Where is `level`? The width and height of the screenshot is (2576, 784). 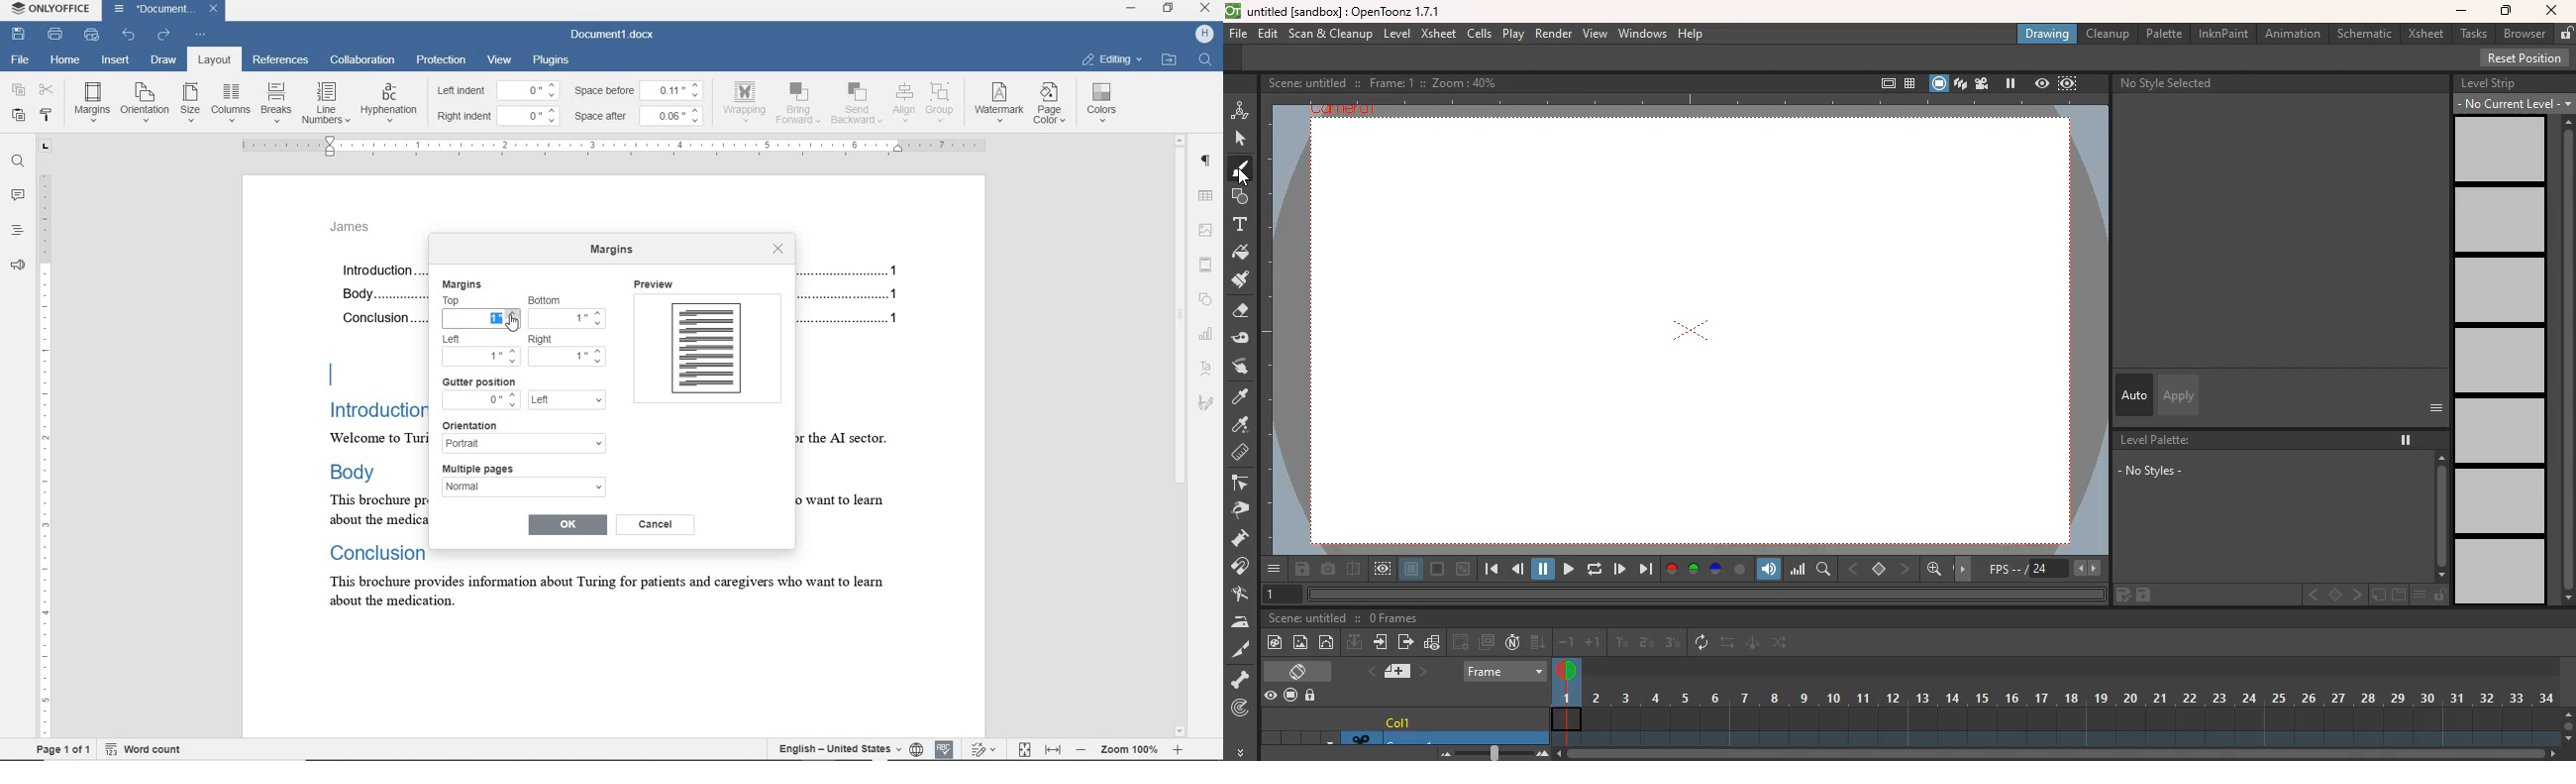 level is located at coordinates (2499, 501).